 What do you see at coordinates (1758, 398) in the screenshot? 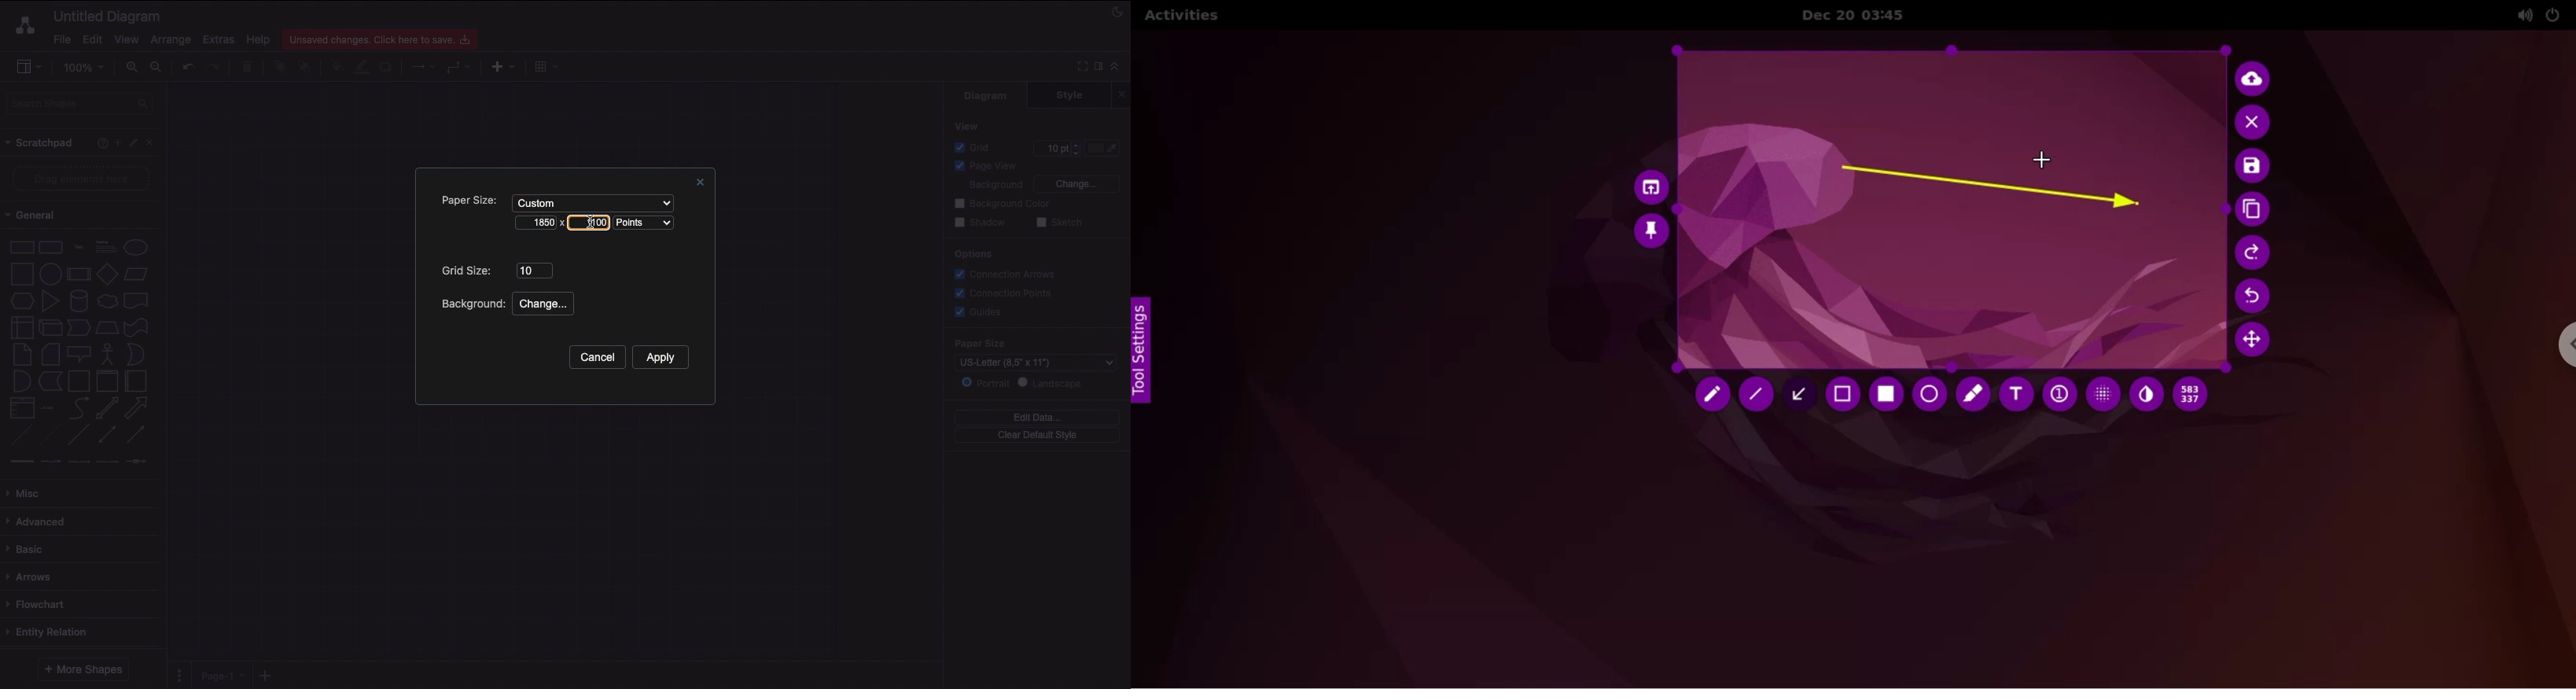
I see `line tool` at bounding box center [1758, 398].